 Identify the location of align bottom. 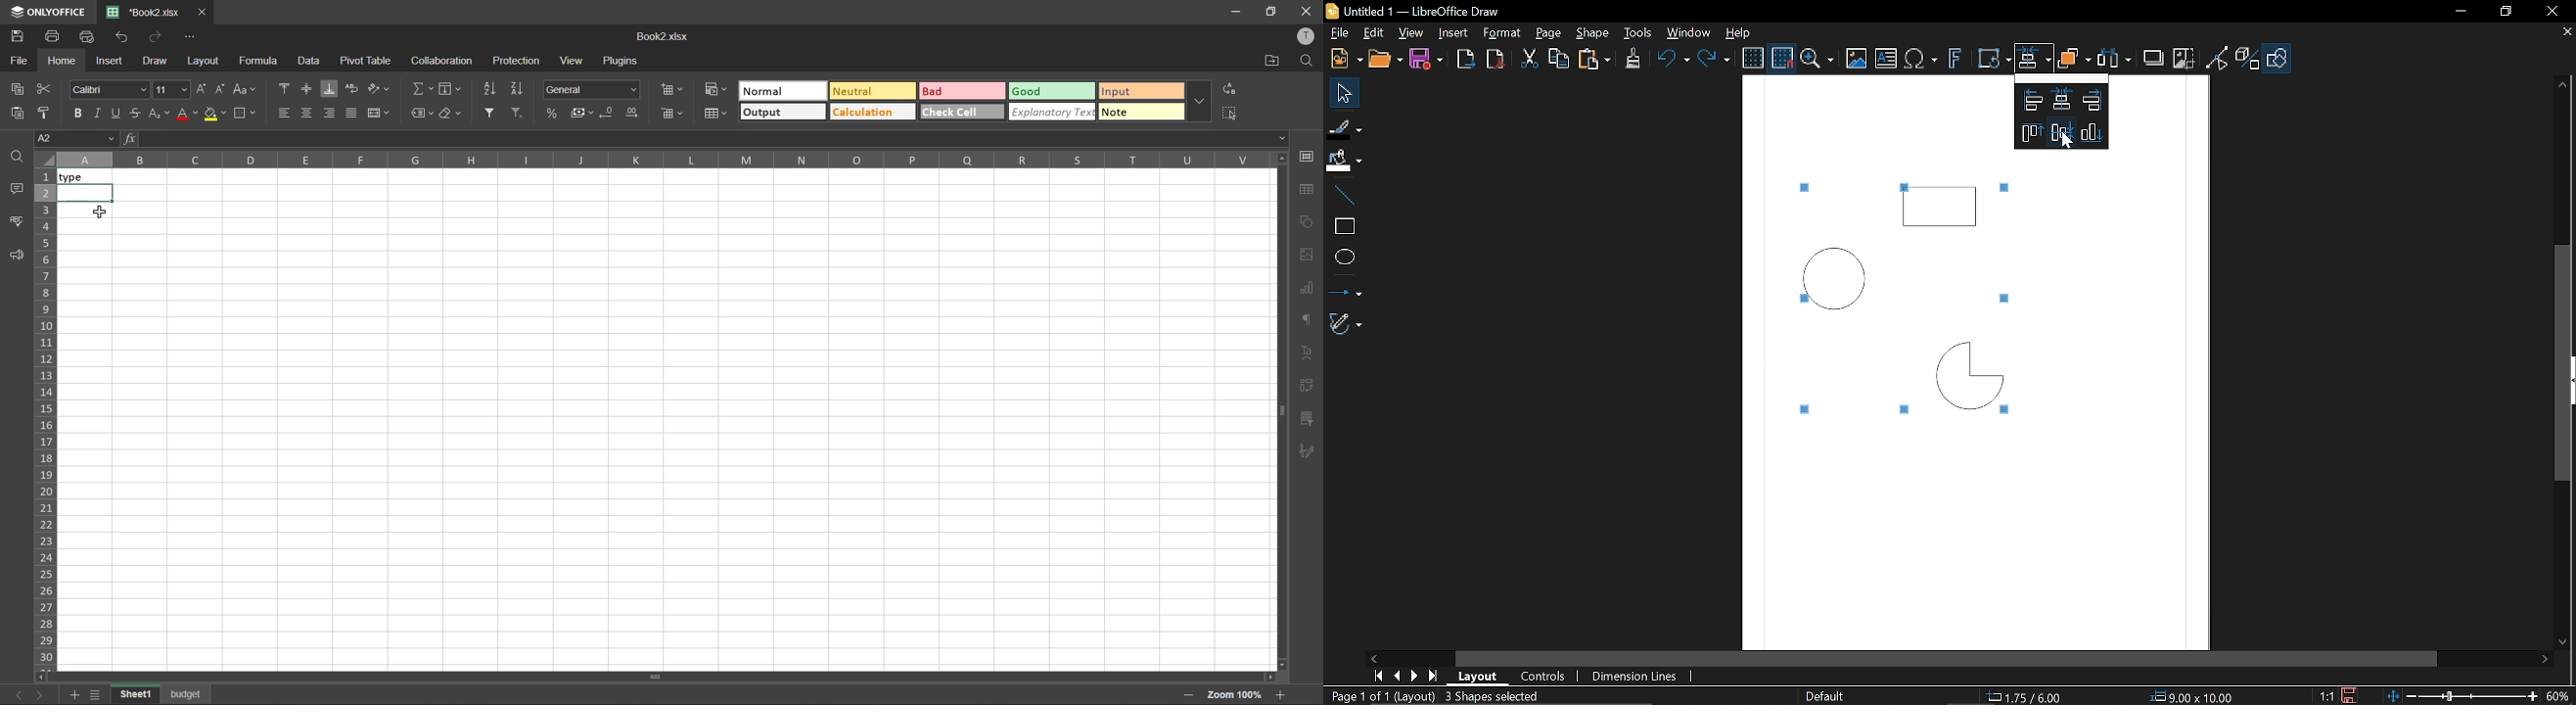
(330, 88).